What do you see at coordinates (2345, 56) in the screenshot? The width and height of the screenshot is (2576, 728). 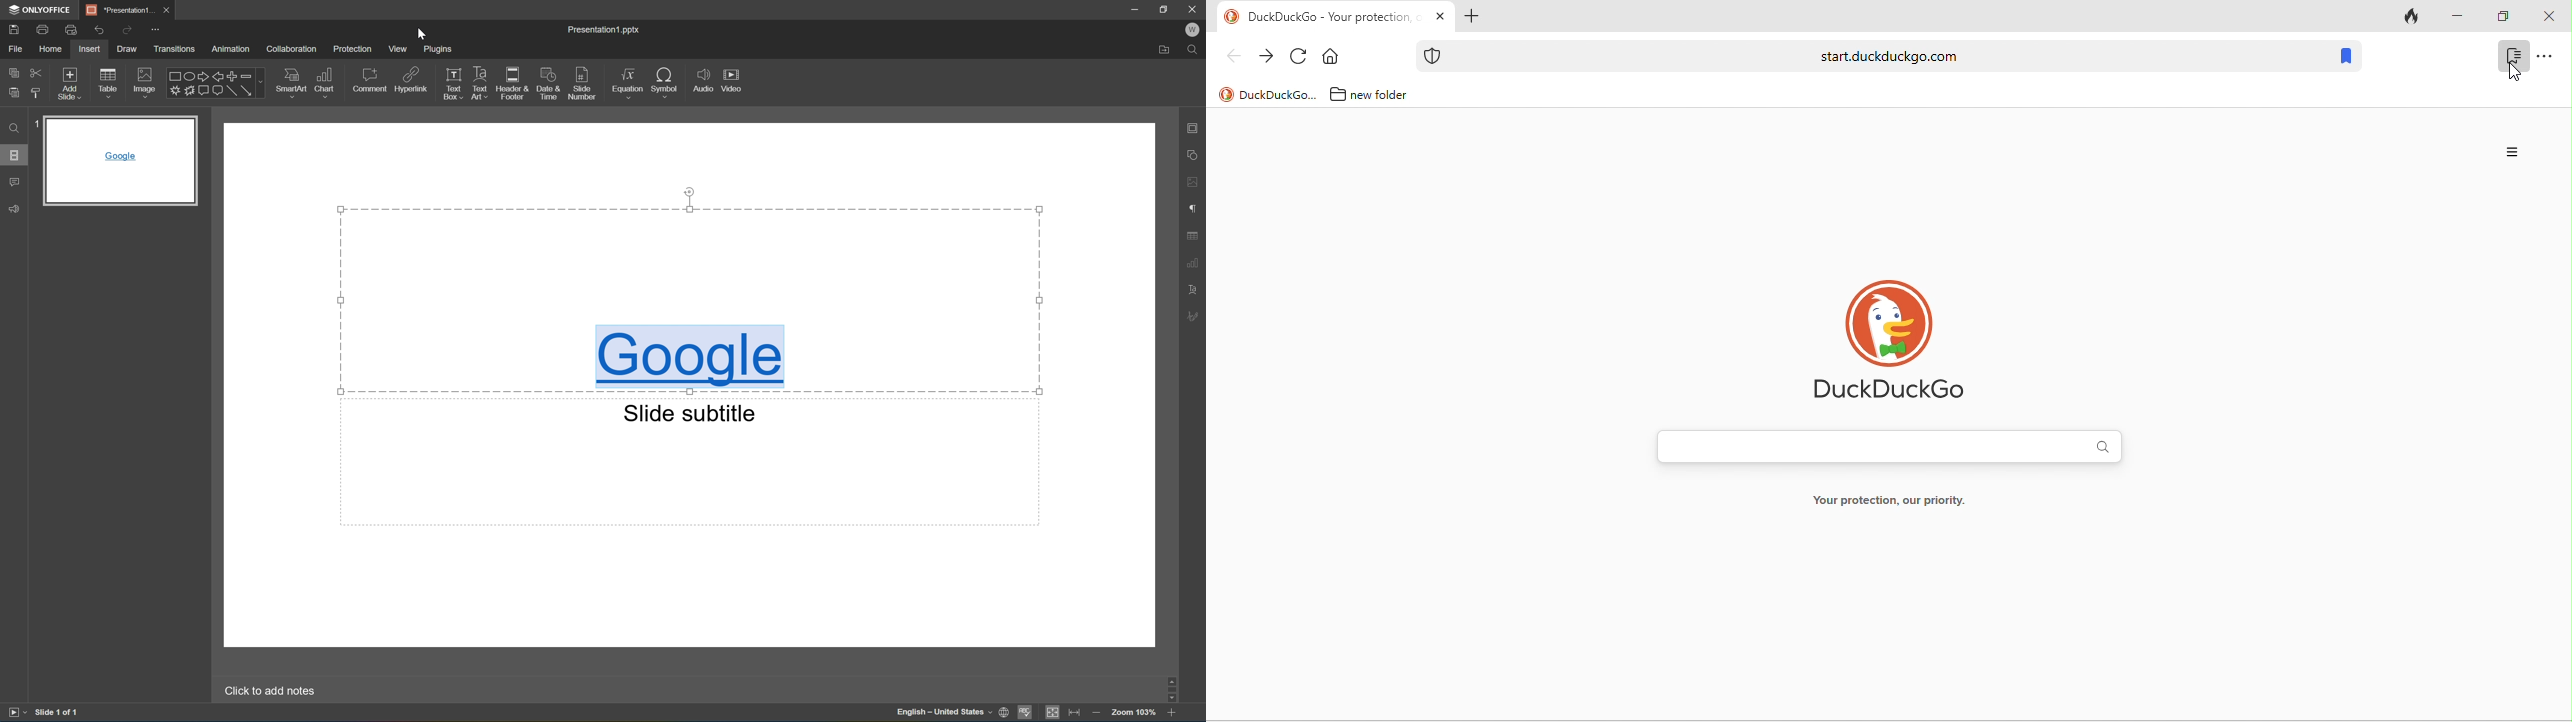 I see `bookmark` at bounding box center [2345, 56].